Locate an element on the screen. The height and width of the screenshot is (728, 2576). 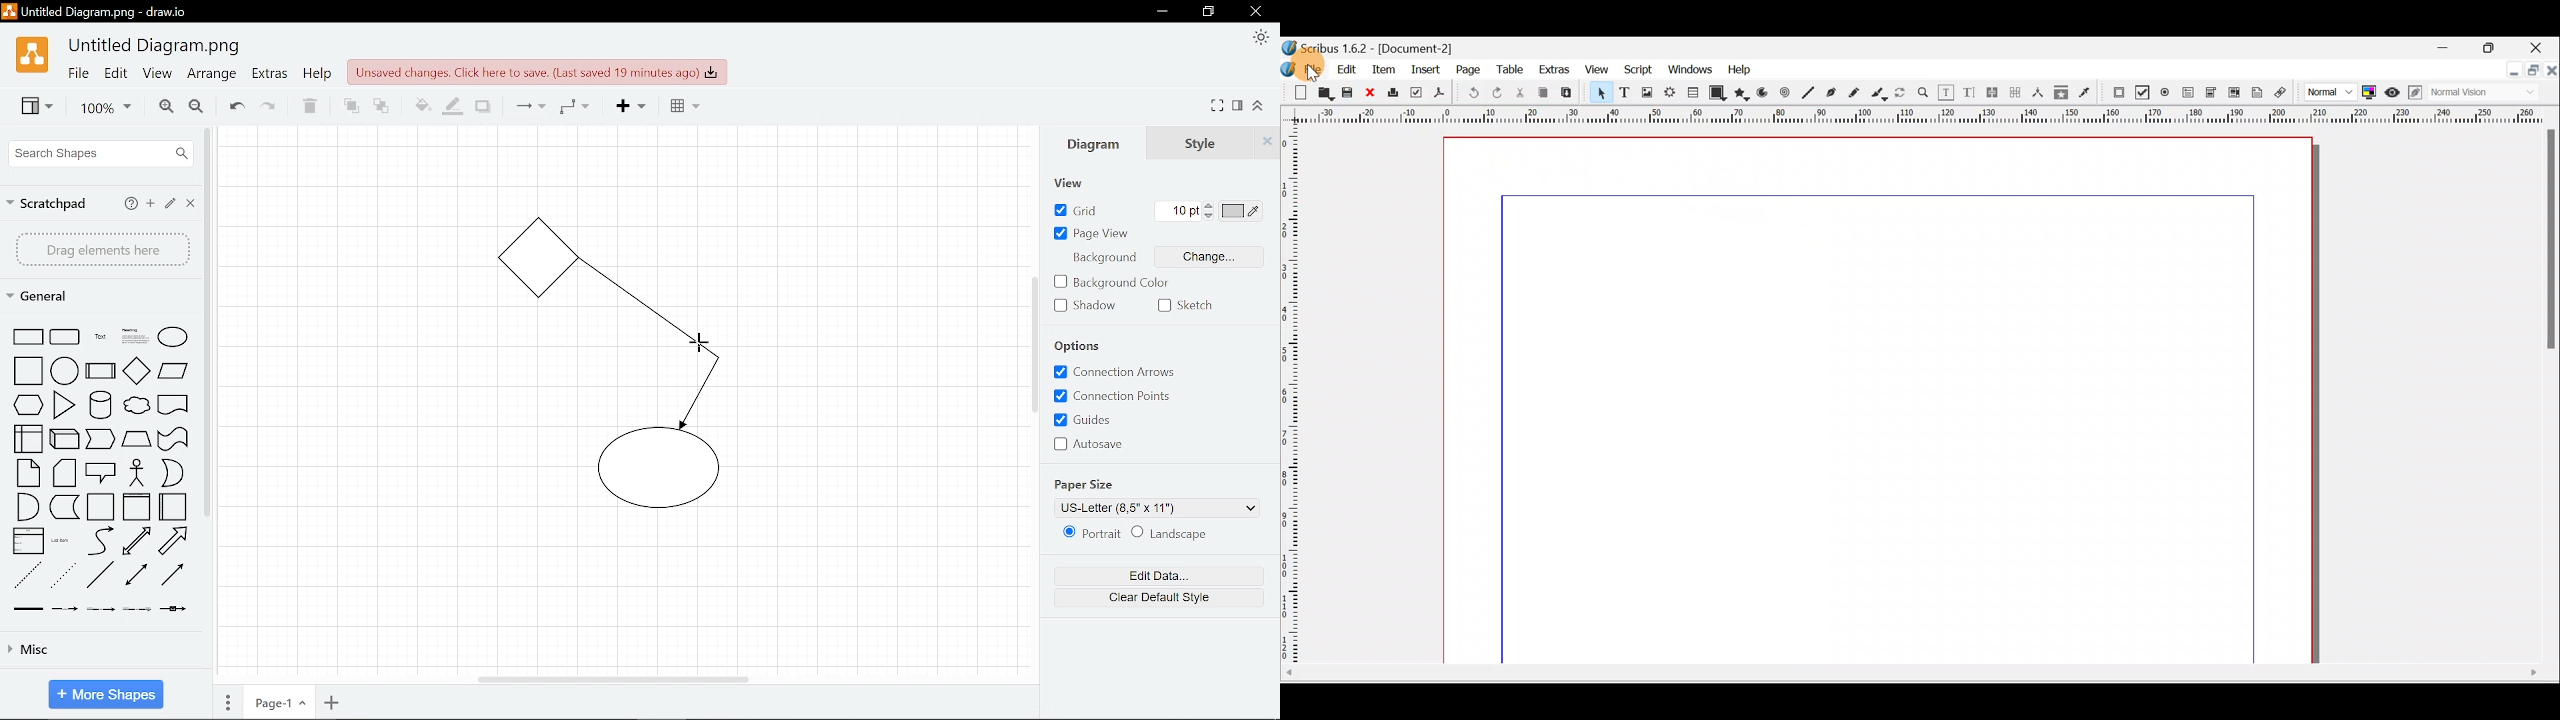
+ is located at coordinates (332, 704).